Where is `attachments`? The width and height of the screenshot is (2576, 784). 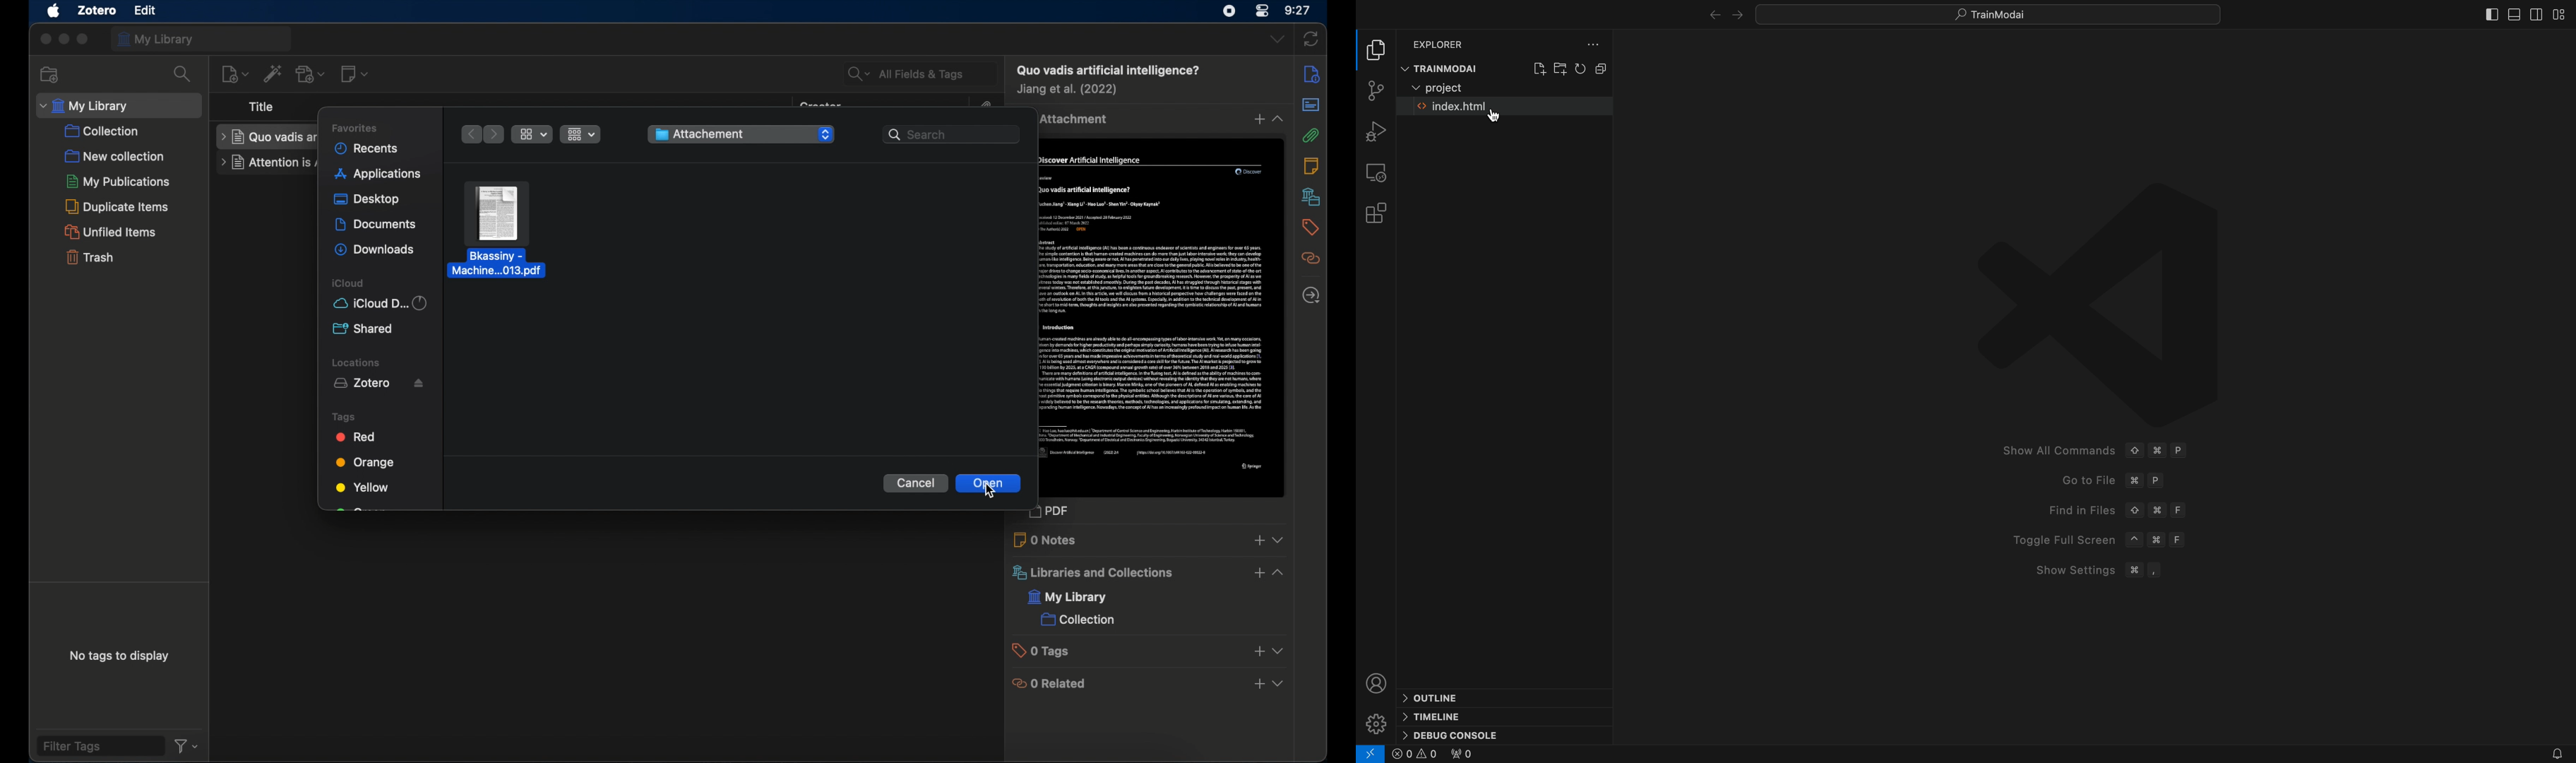 attachments is located at coordinates (1310, 136).